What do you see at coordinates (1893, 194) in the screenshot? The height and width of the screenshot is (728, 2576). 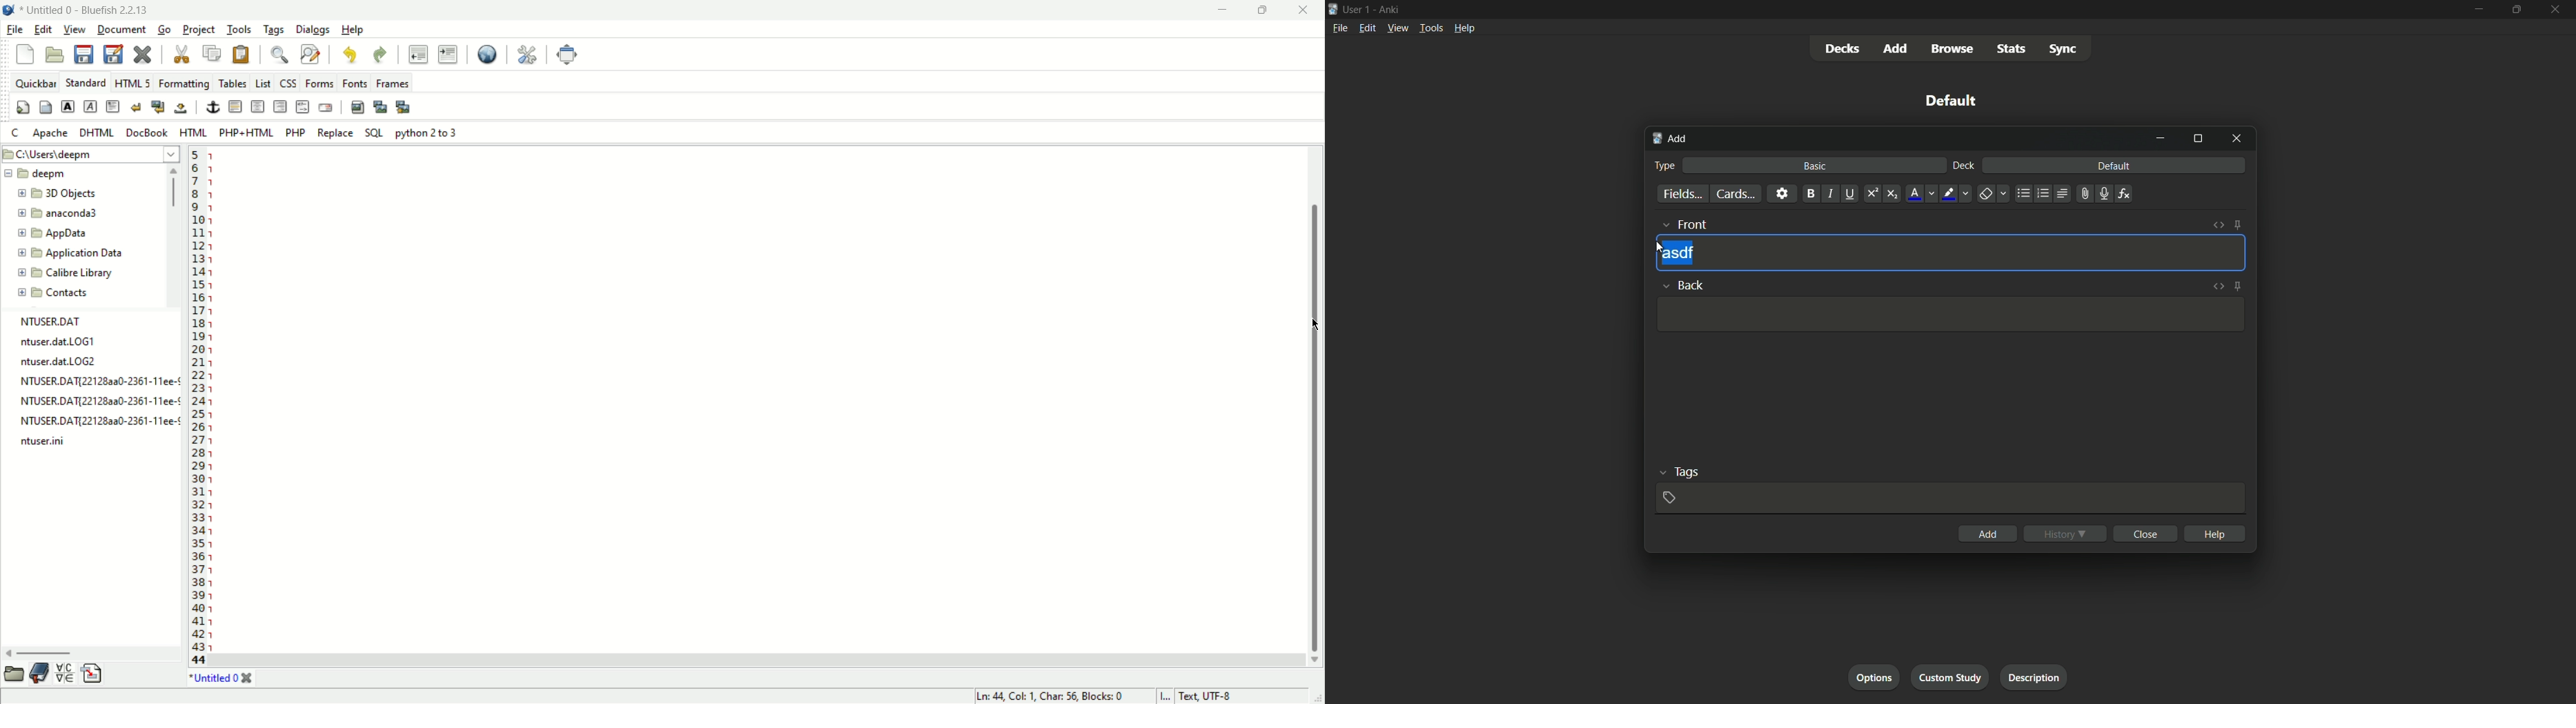 I see `subscript` at bounding box center [1893, 194].